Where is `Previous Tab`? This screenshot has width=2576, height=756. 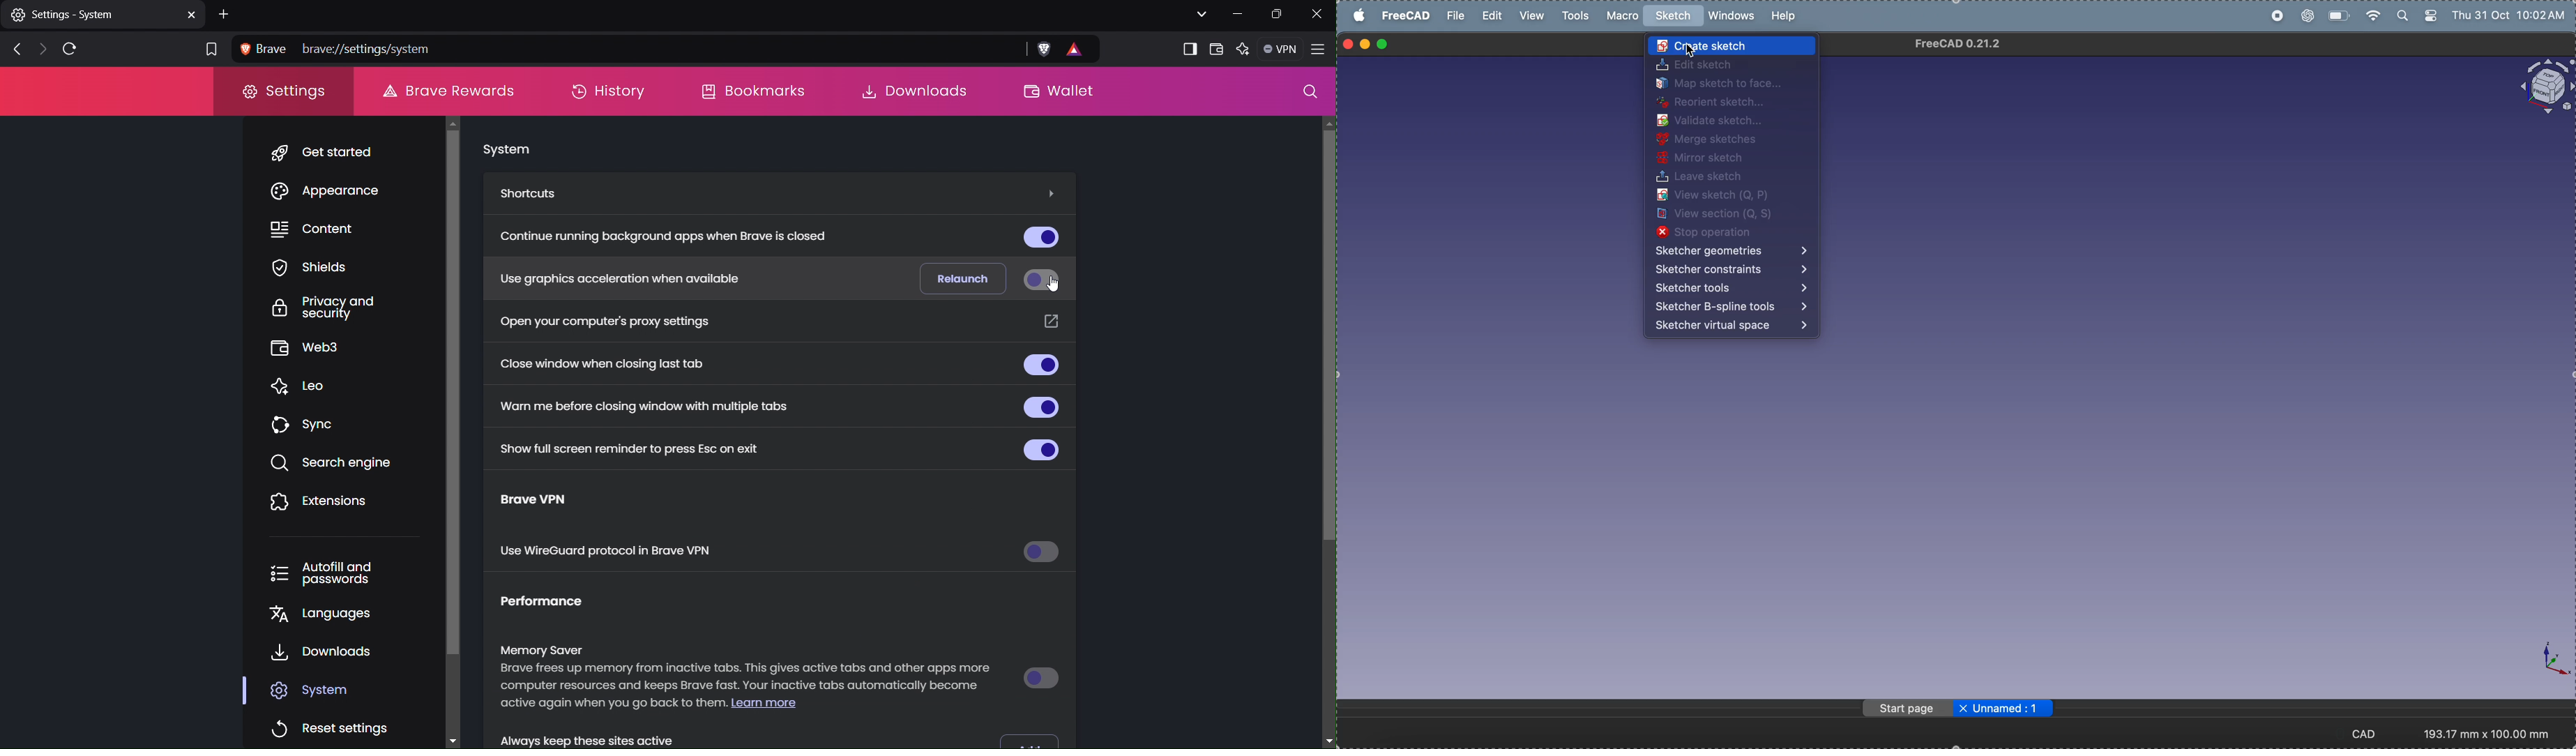 Previous Tab is located at coordinates (13, 50).